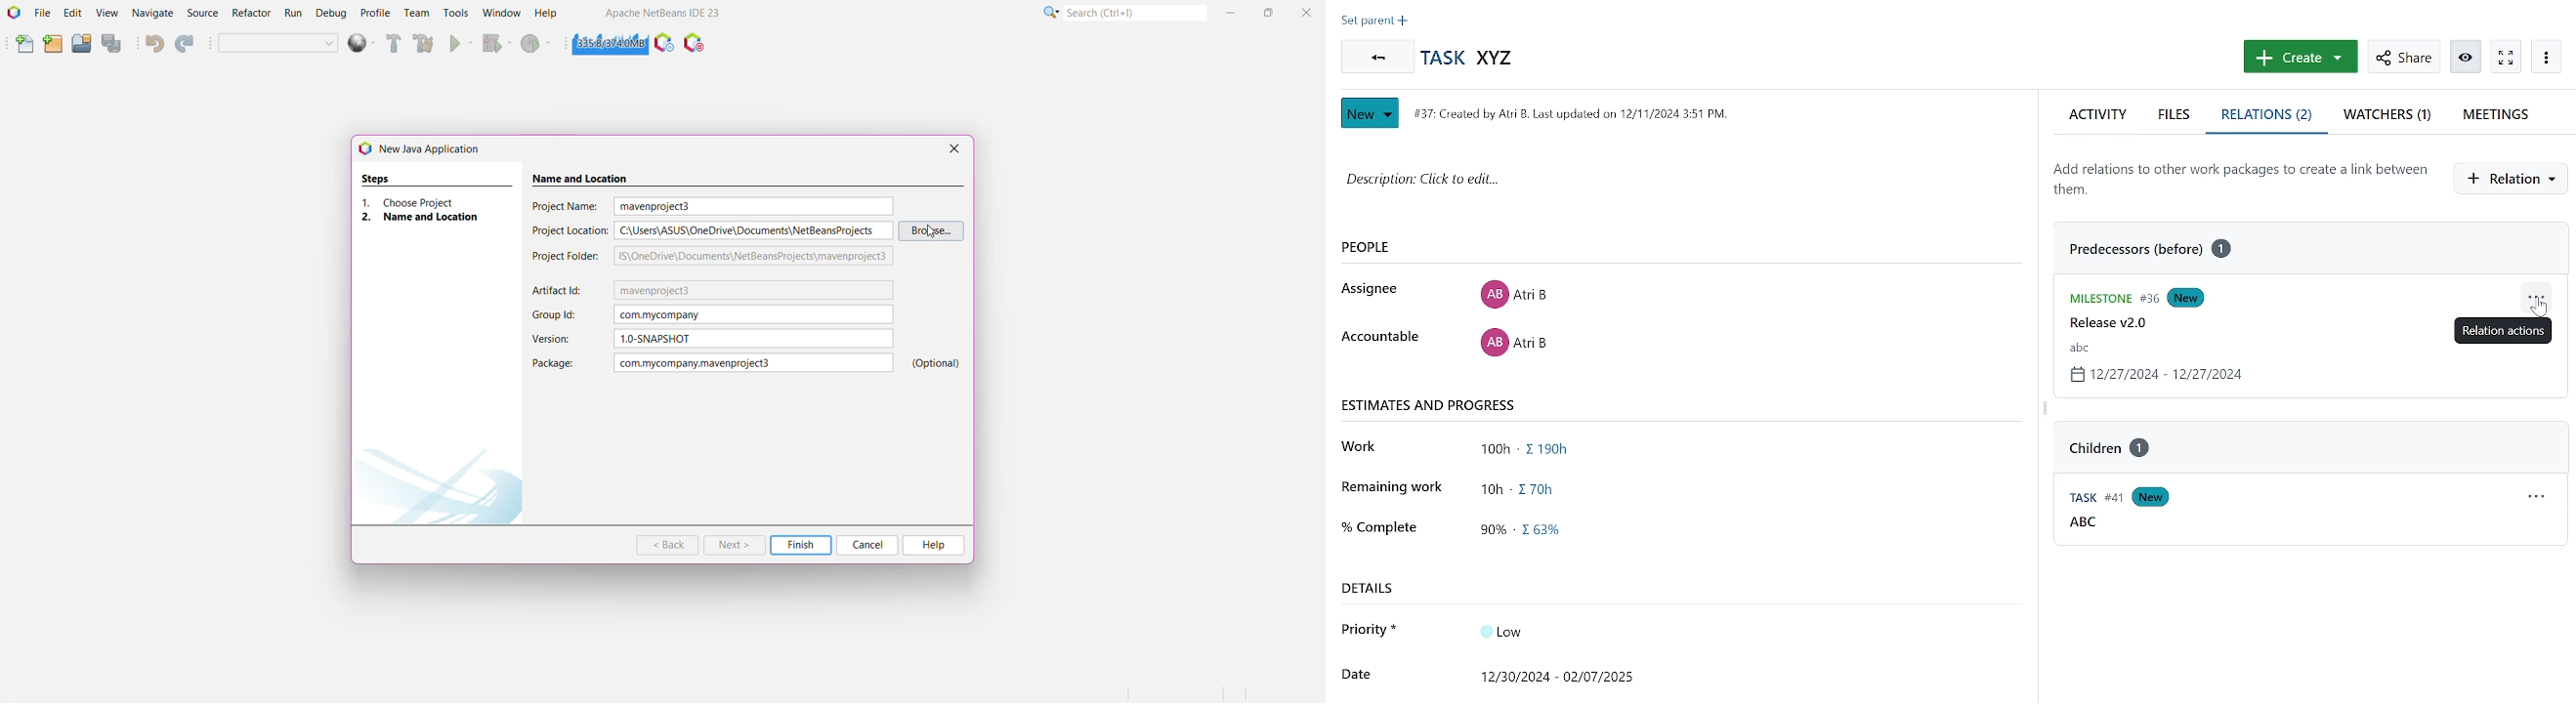 The height and width of the screenshot is (728, 2576). What do you see at coordinates (331, 14) in the screenshot?
I see `Debug` at bounding box center [331, 14].